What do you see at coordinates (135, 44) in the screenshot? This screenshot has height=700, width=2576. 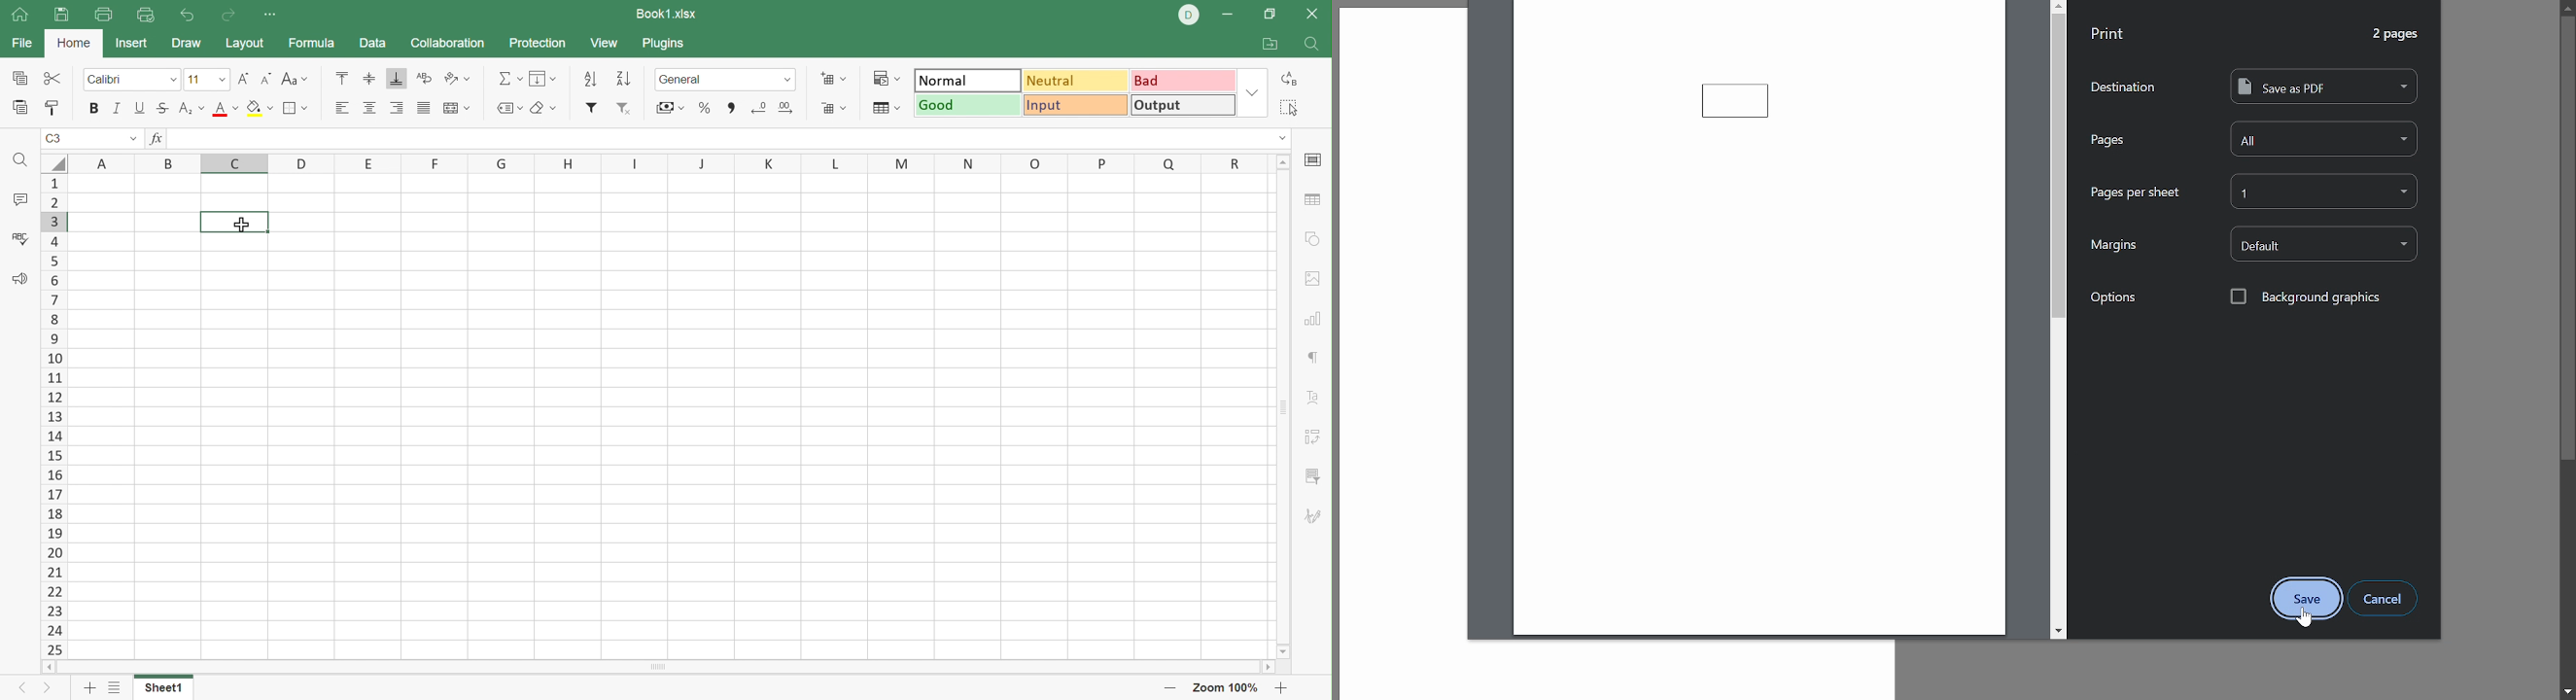 I see `Insert` at bounding box center [135, 44].